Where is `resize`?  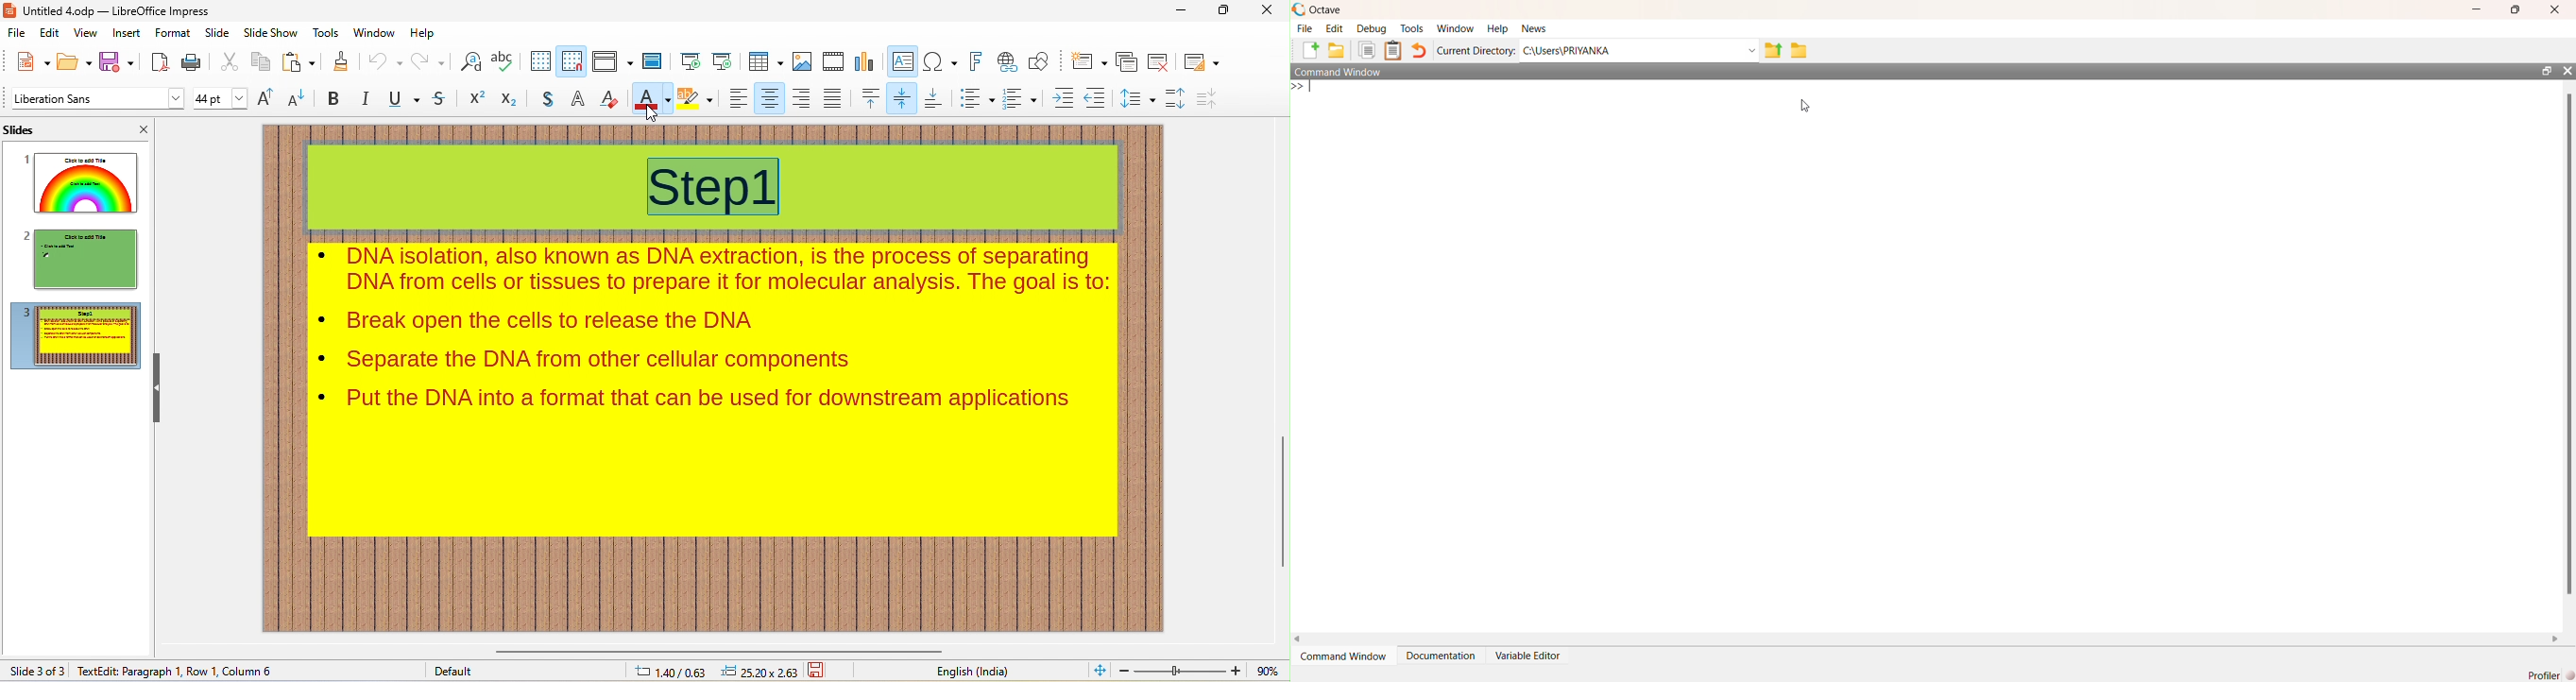 resize is located at coordinates (2547, 70).